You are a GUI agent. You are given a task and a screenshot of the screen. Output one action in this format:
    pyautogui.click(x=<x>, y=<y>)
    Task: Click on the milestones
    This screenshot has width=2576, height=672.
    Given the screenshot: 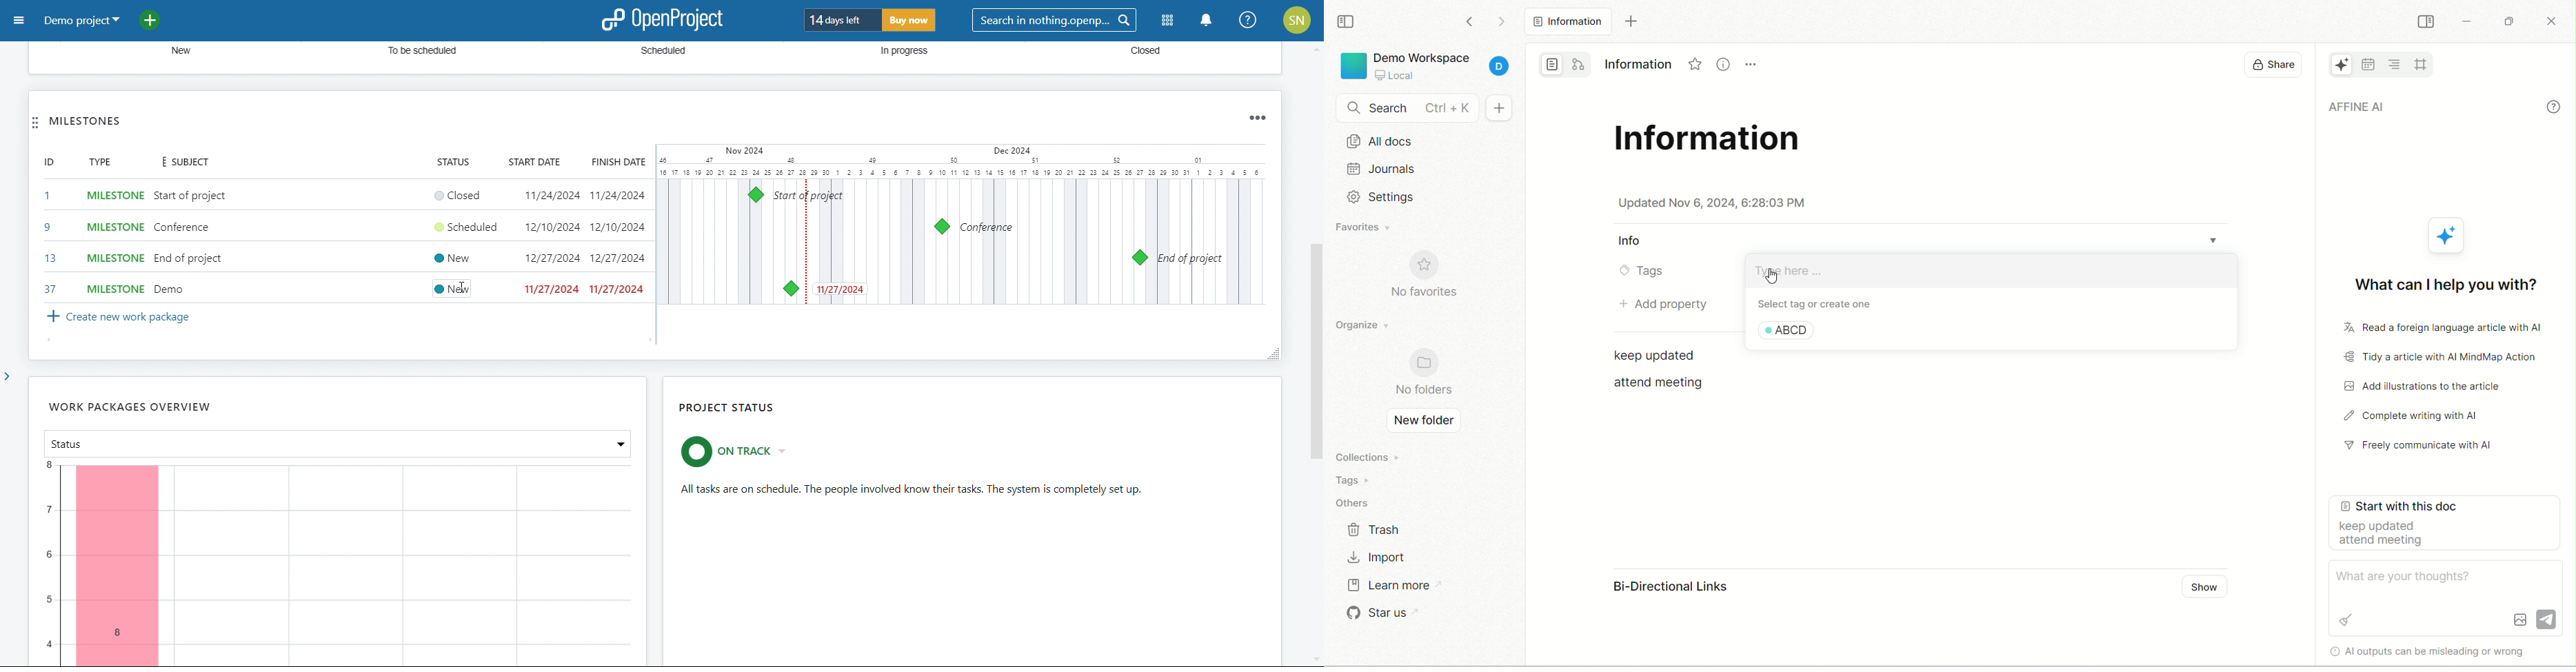 What is the action you would take?
    pyautogui.click(x=86, y=120)
    